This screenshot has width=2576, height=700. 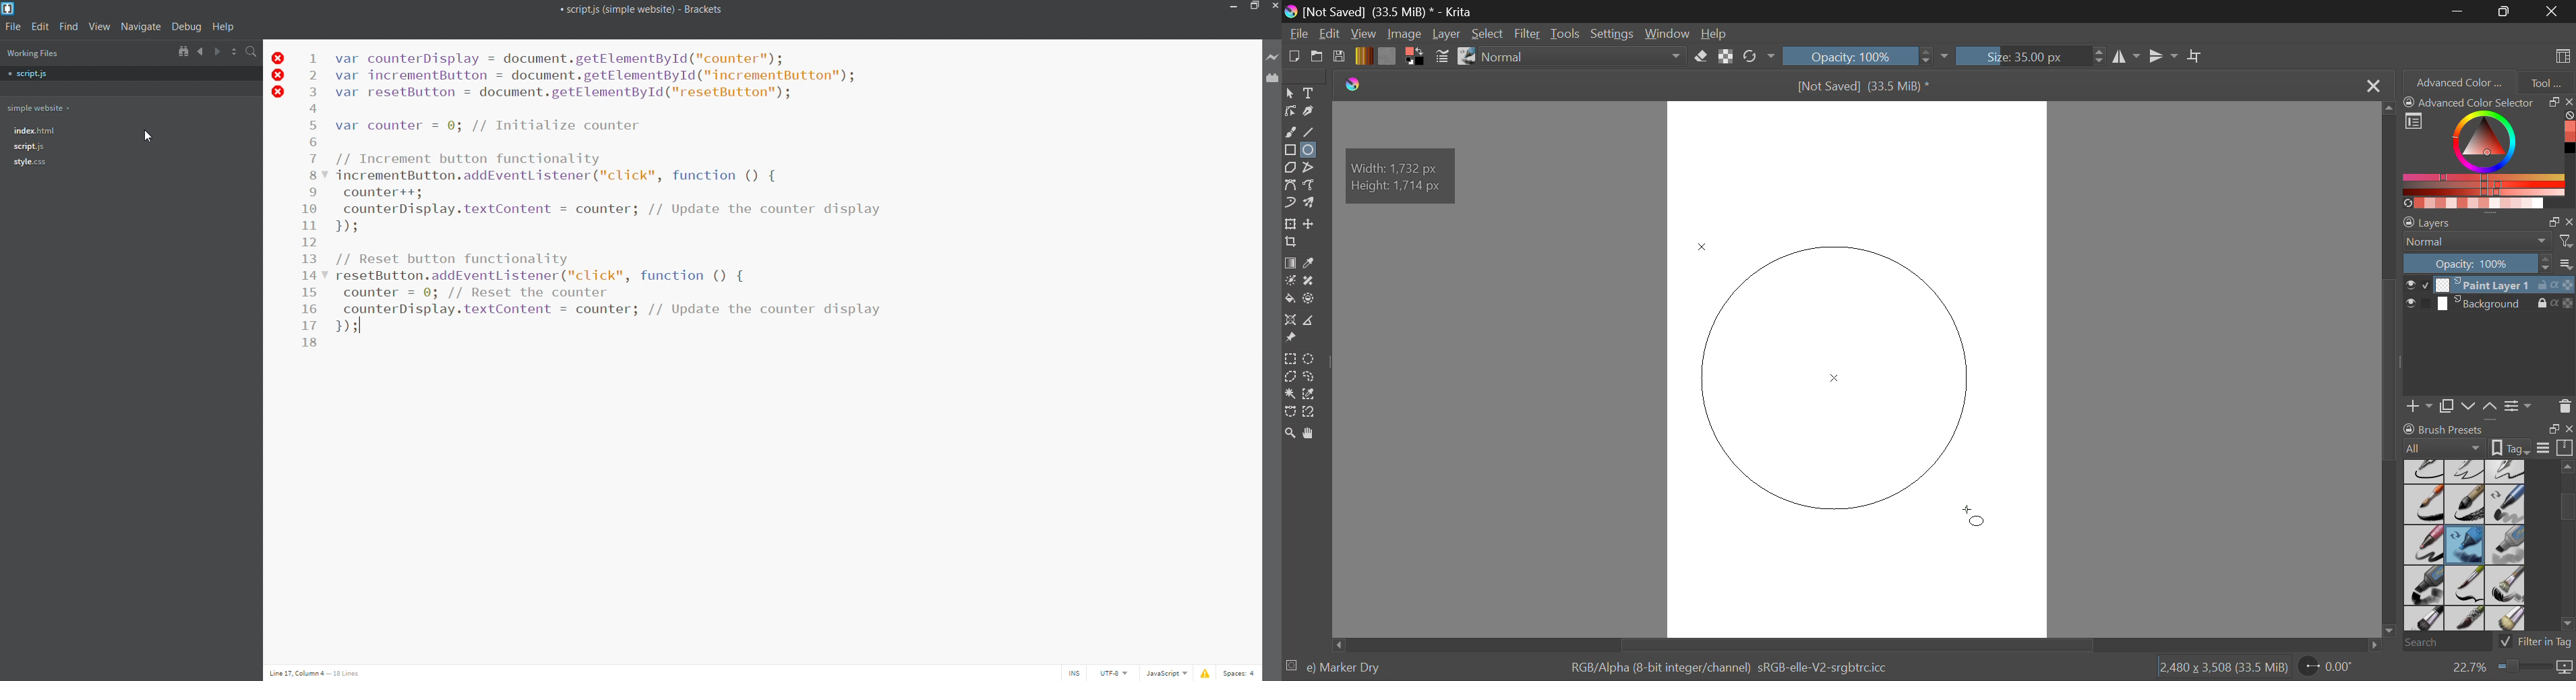 I want to click on Smart Patch Tool, so click(x=1311, y=282).